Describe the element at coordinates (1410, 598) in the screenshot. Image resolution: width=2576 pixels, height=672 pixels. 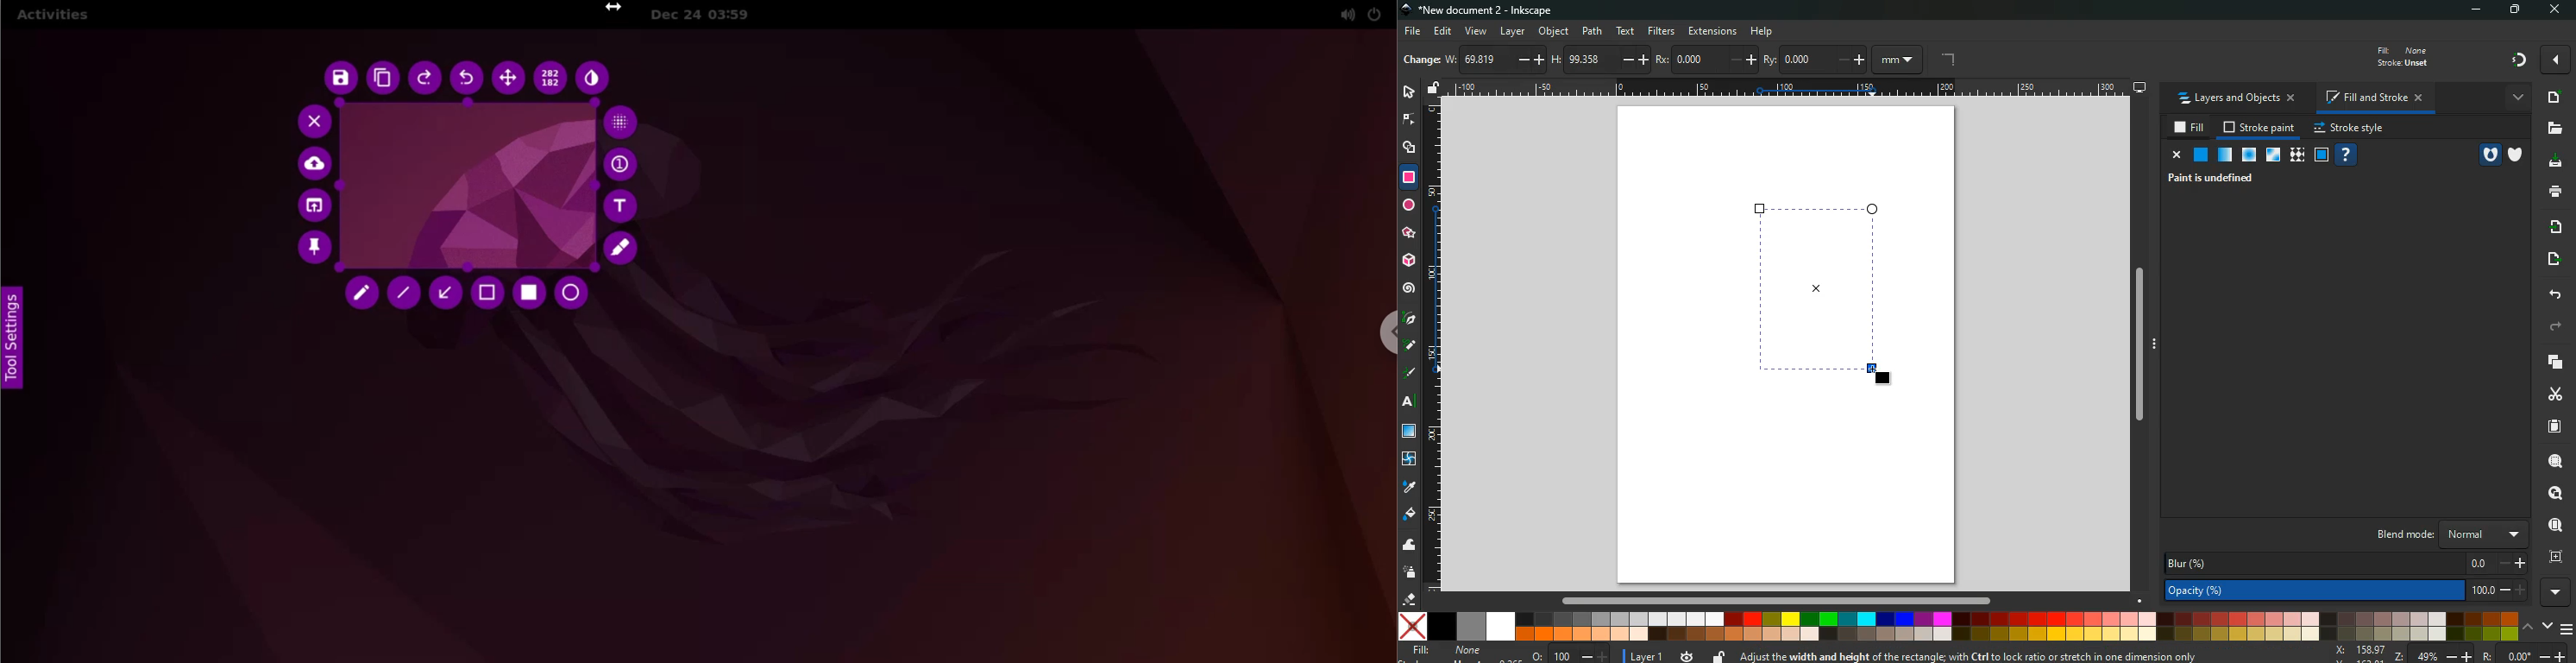
I see `erase` at that location.